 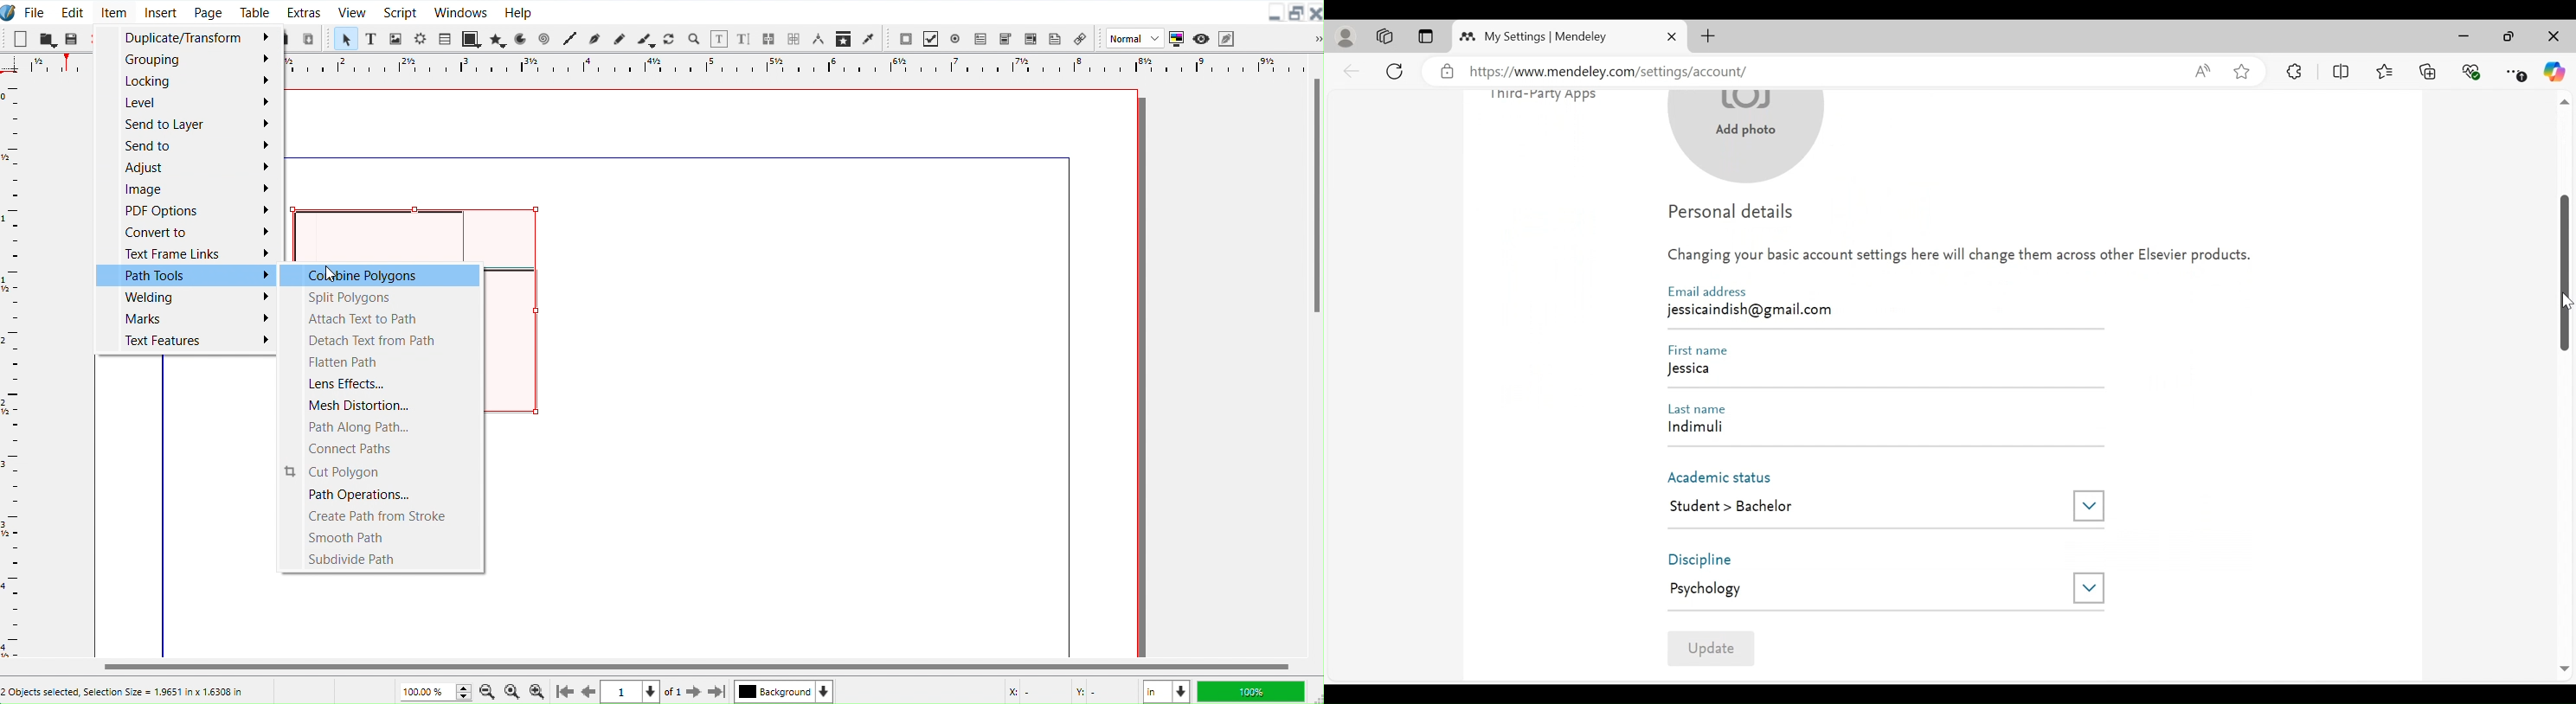 I want to click on Add this page to Favorites, so click(x=2241, y=71).